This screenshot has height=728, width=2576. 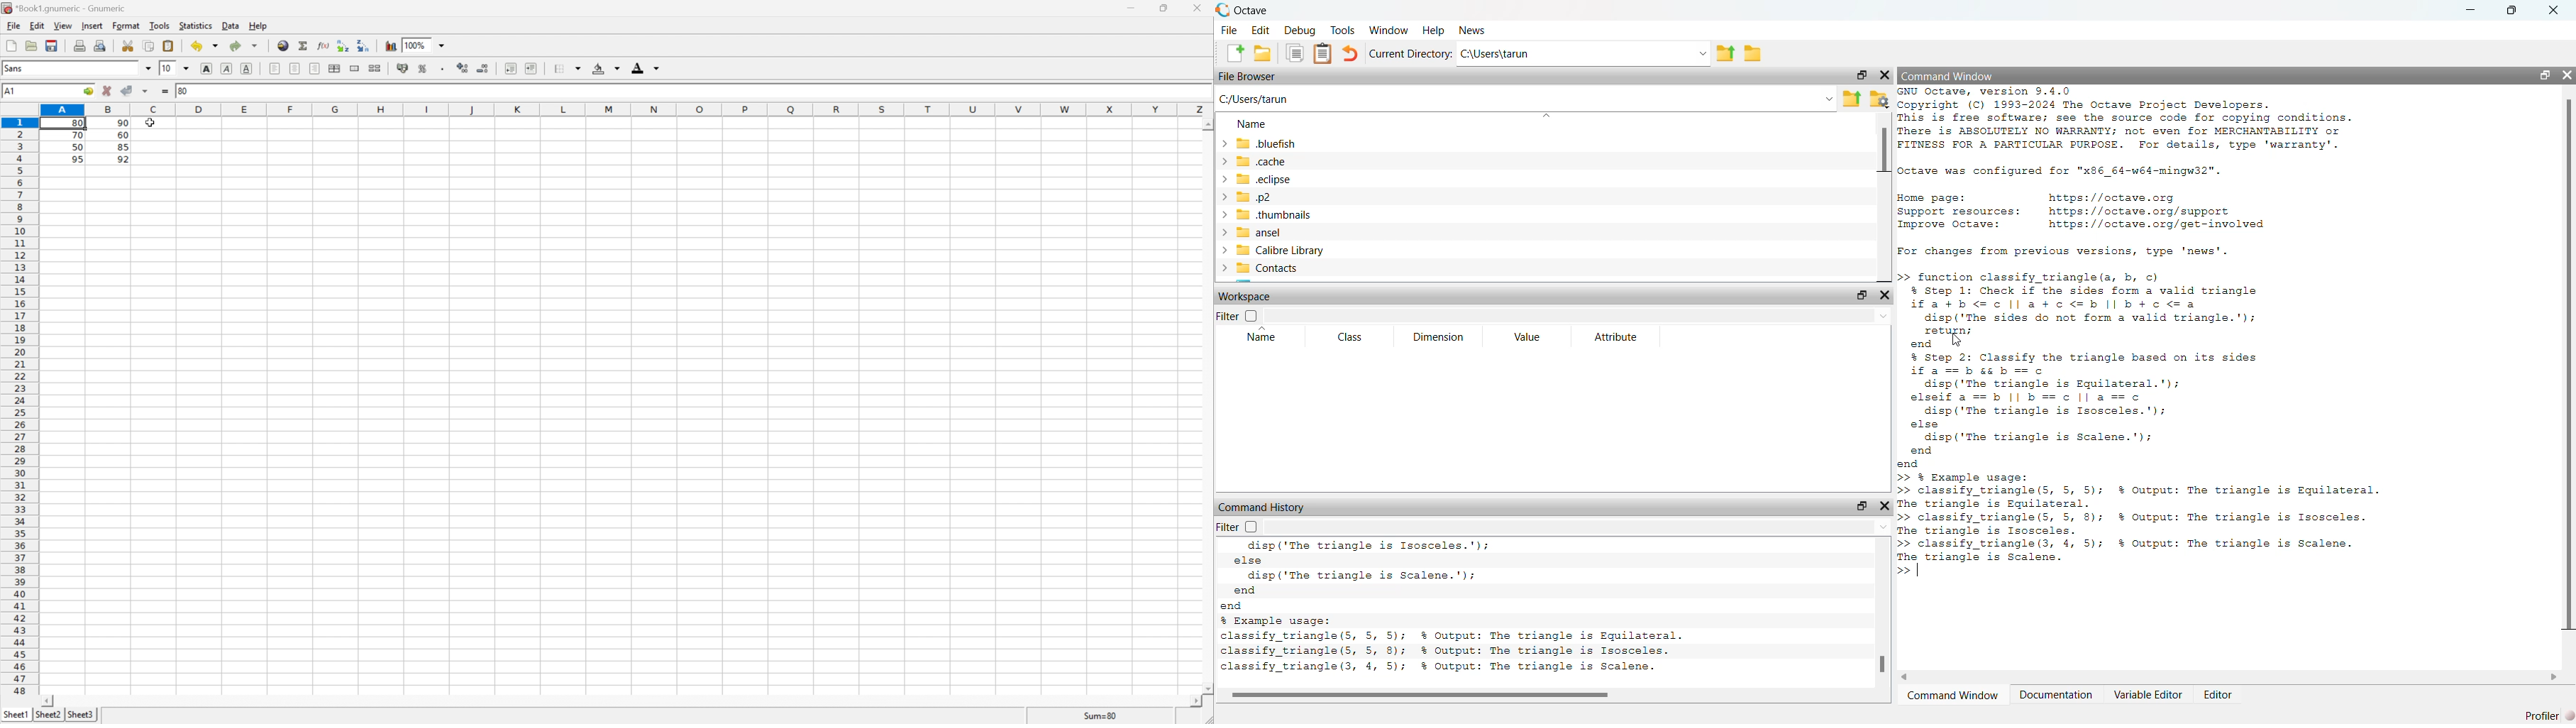 I want to click on enter the path or file name, so click(x=1525, y=99).